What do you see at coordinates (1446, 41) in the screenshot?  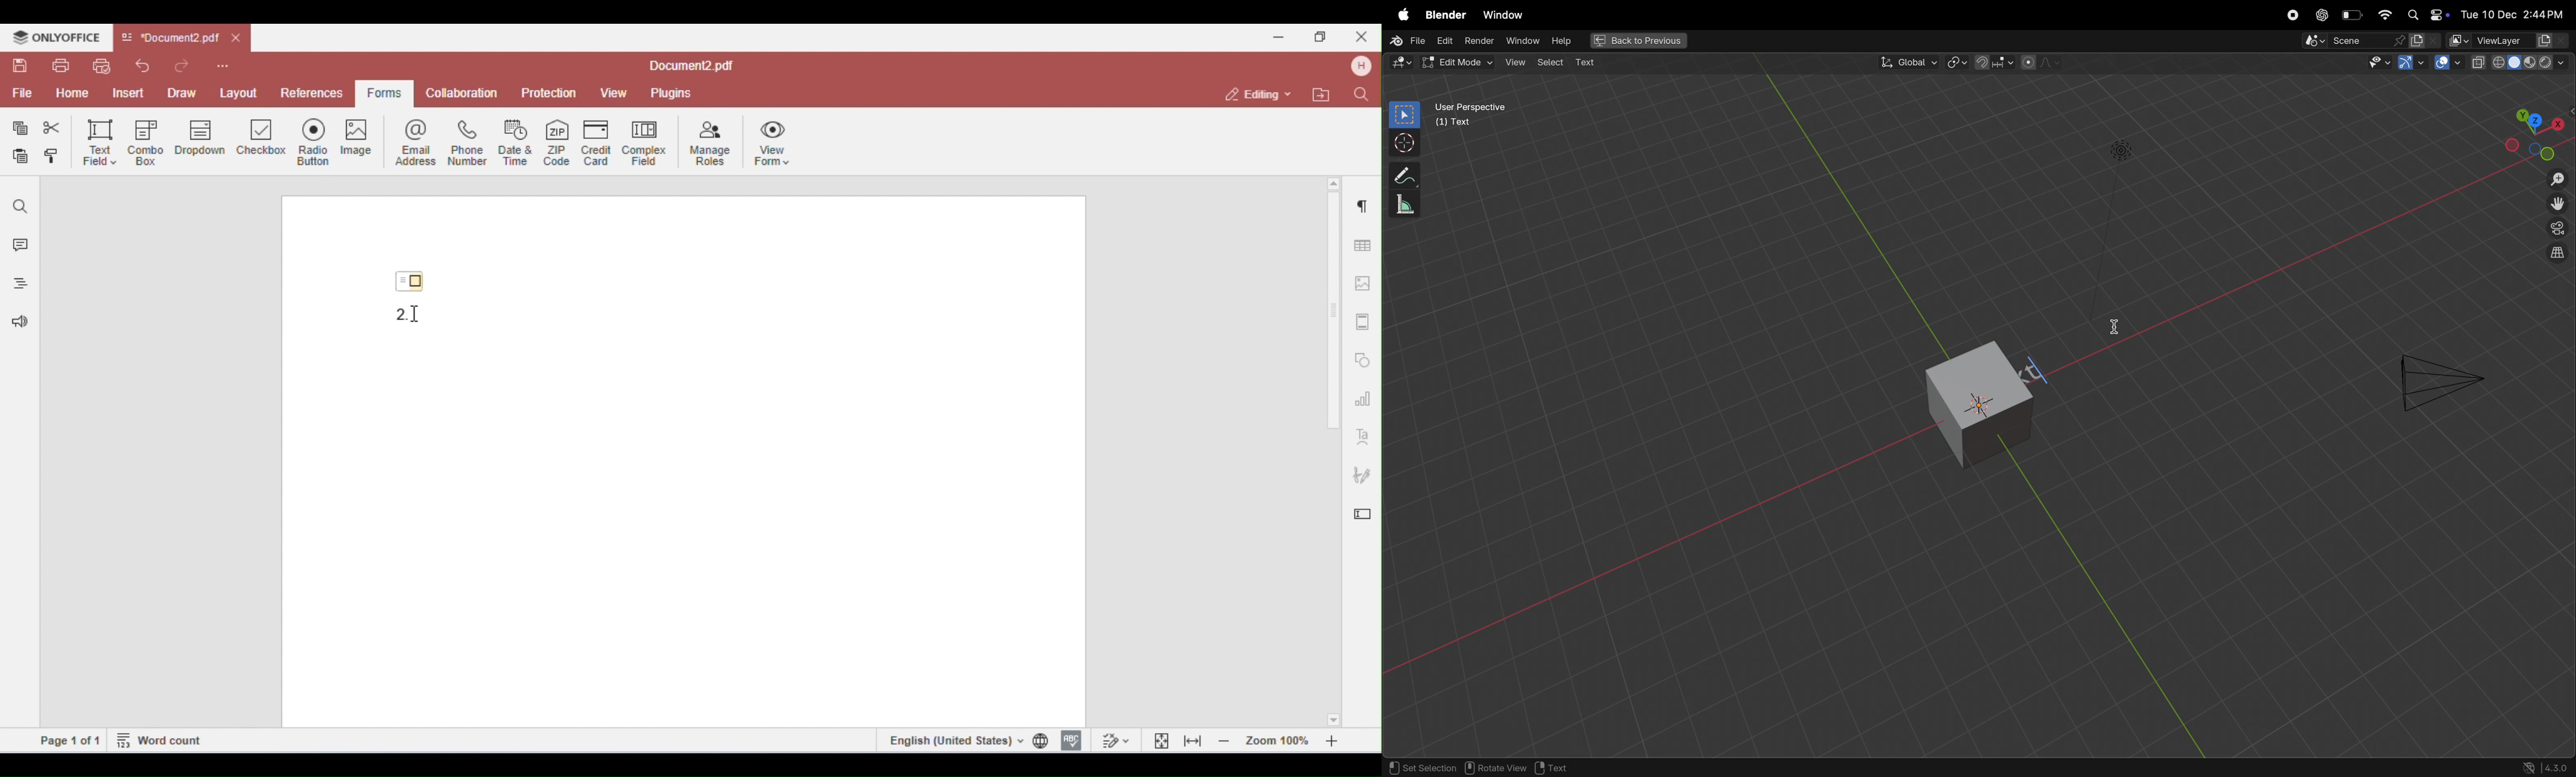 I see `edit` at bounding box center [1446, 41].